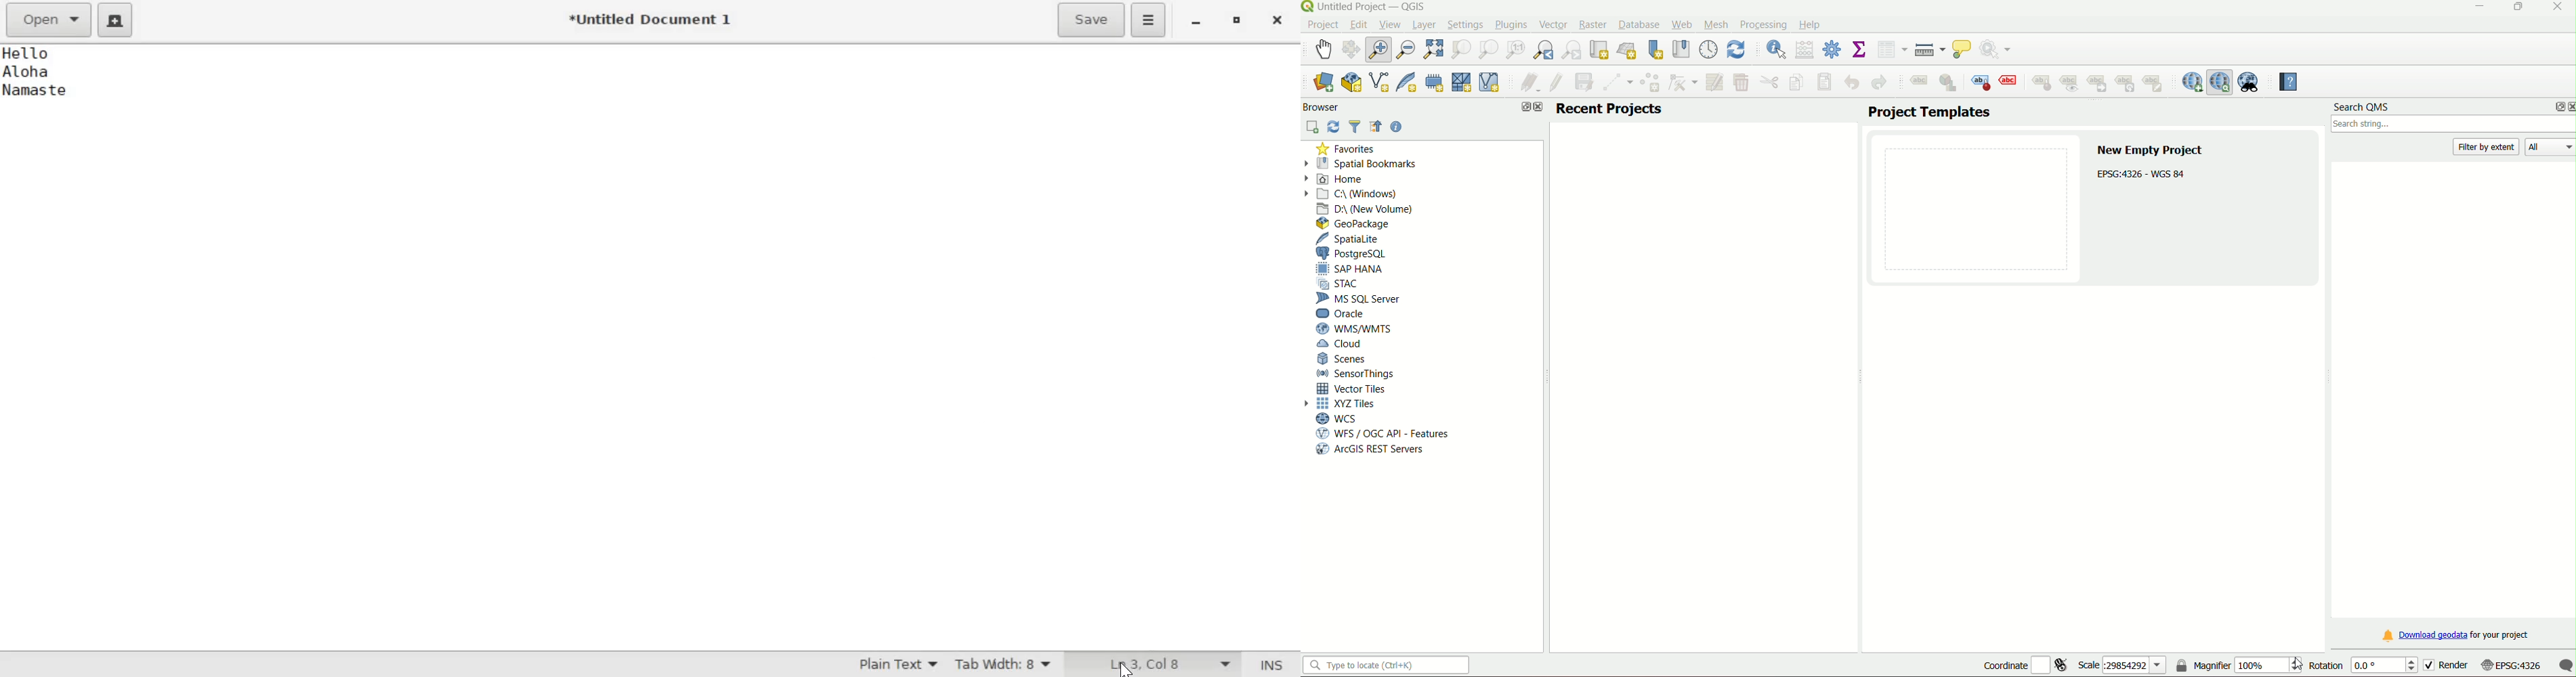  What do you see at coordinates (1681, 49) in the screenshot?
I see `show spatial bookmark` at bounding box center [1681, 49].